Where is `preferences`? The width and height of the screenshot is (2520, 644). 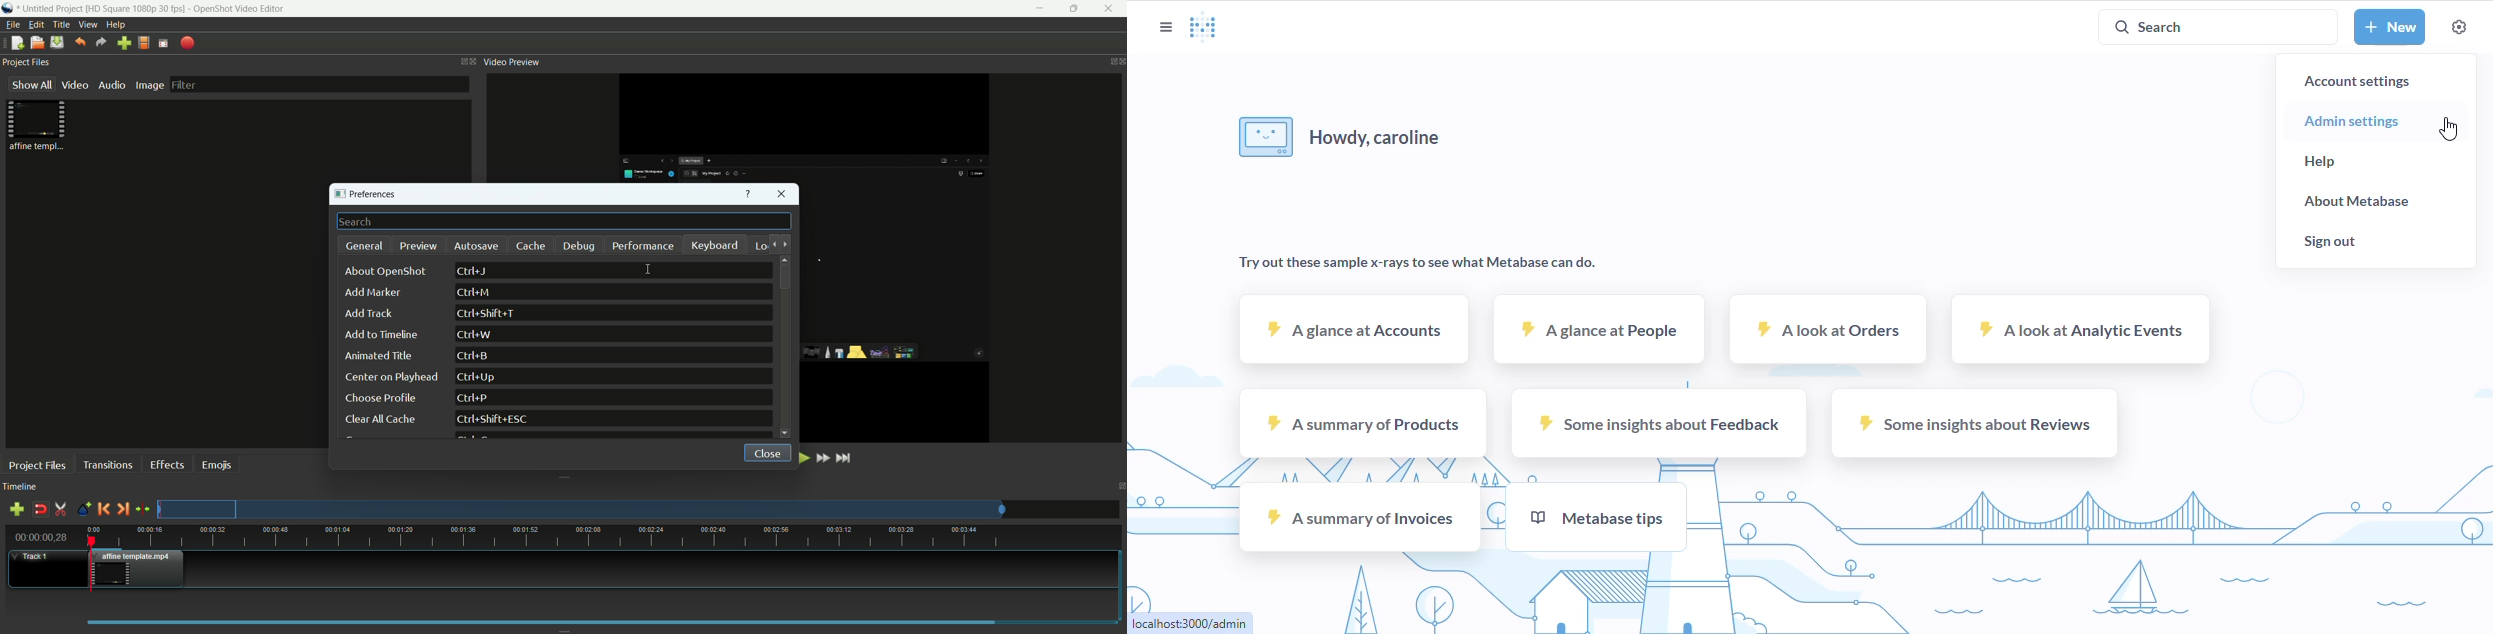 preferences is located at coordinates (369, 195).